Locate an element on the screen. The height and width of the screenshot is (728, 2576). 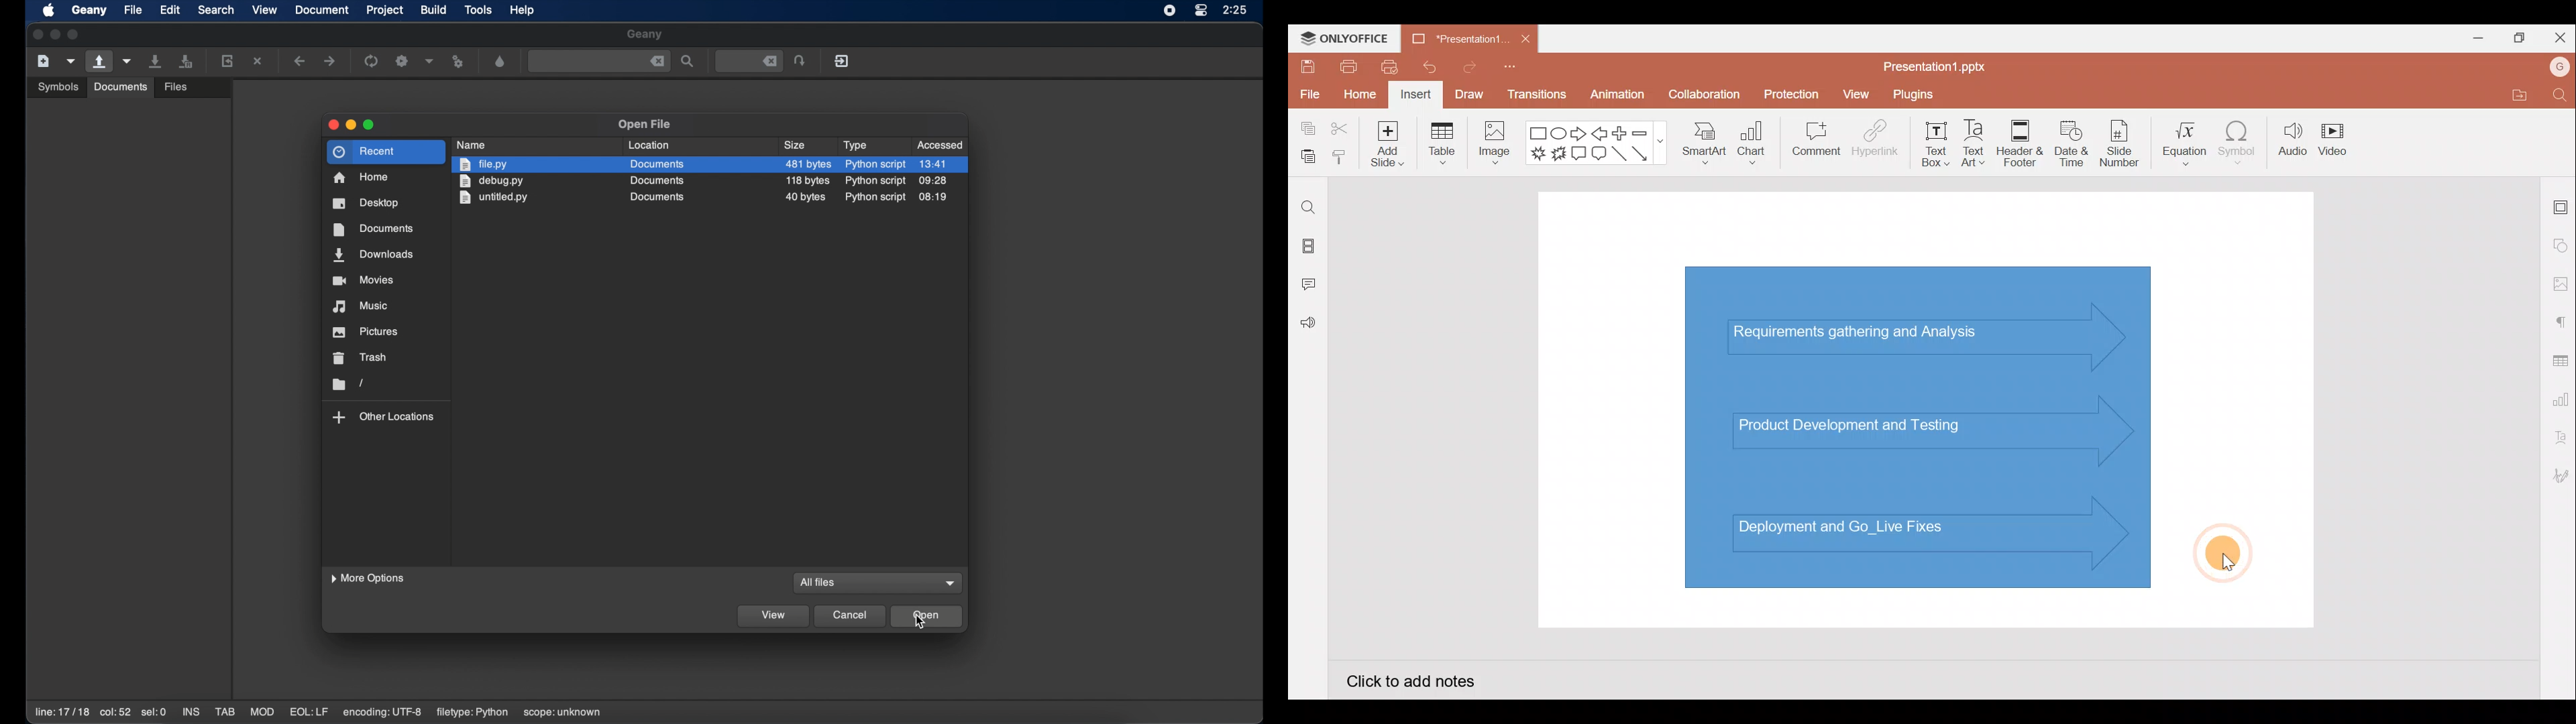
File is located at coordinates (1308, 92).